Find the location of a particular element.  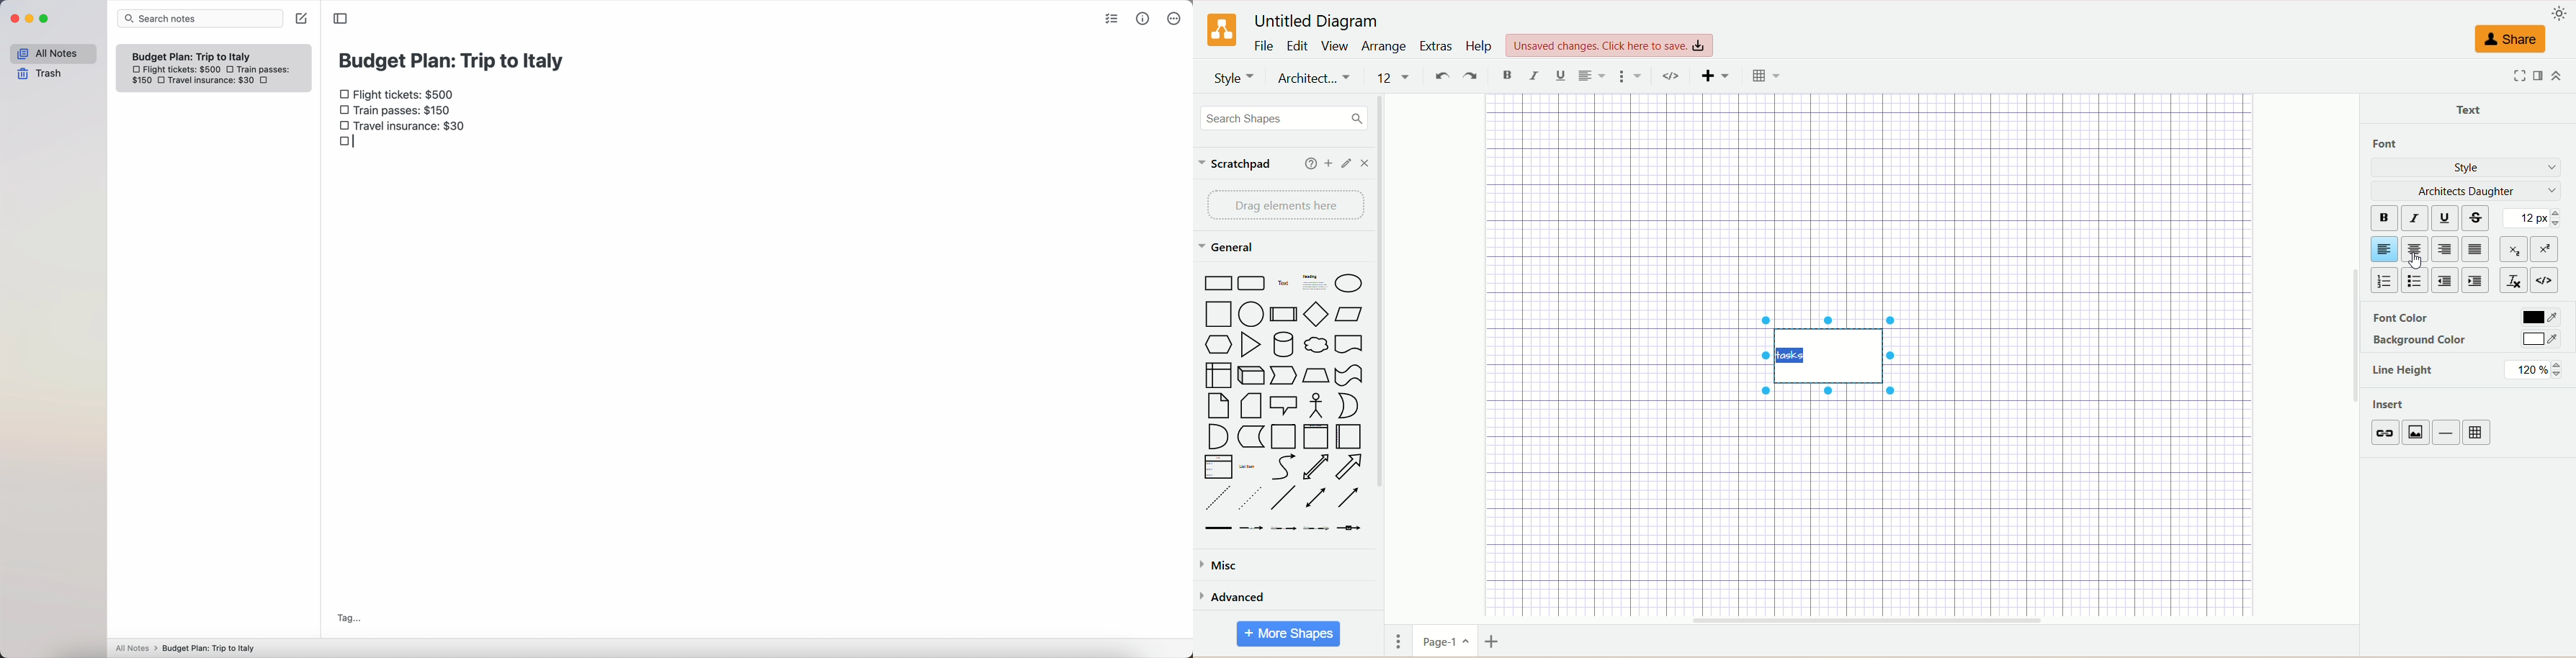

Speech Bubble is located at coordinates (1284, 407).